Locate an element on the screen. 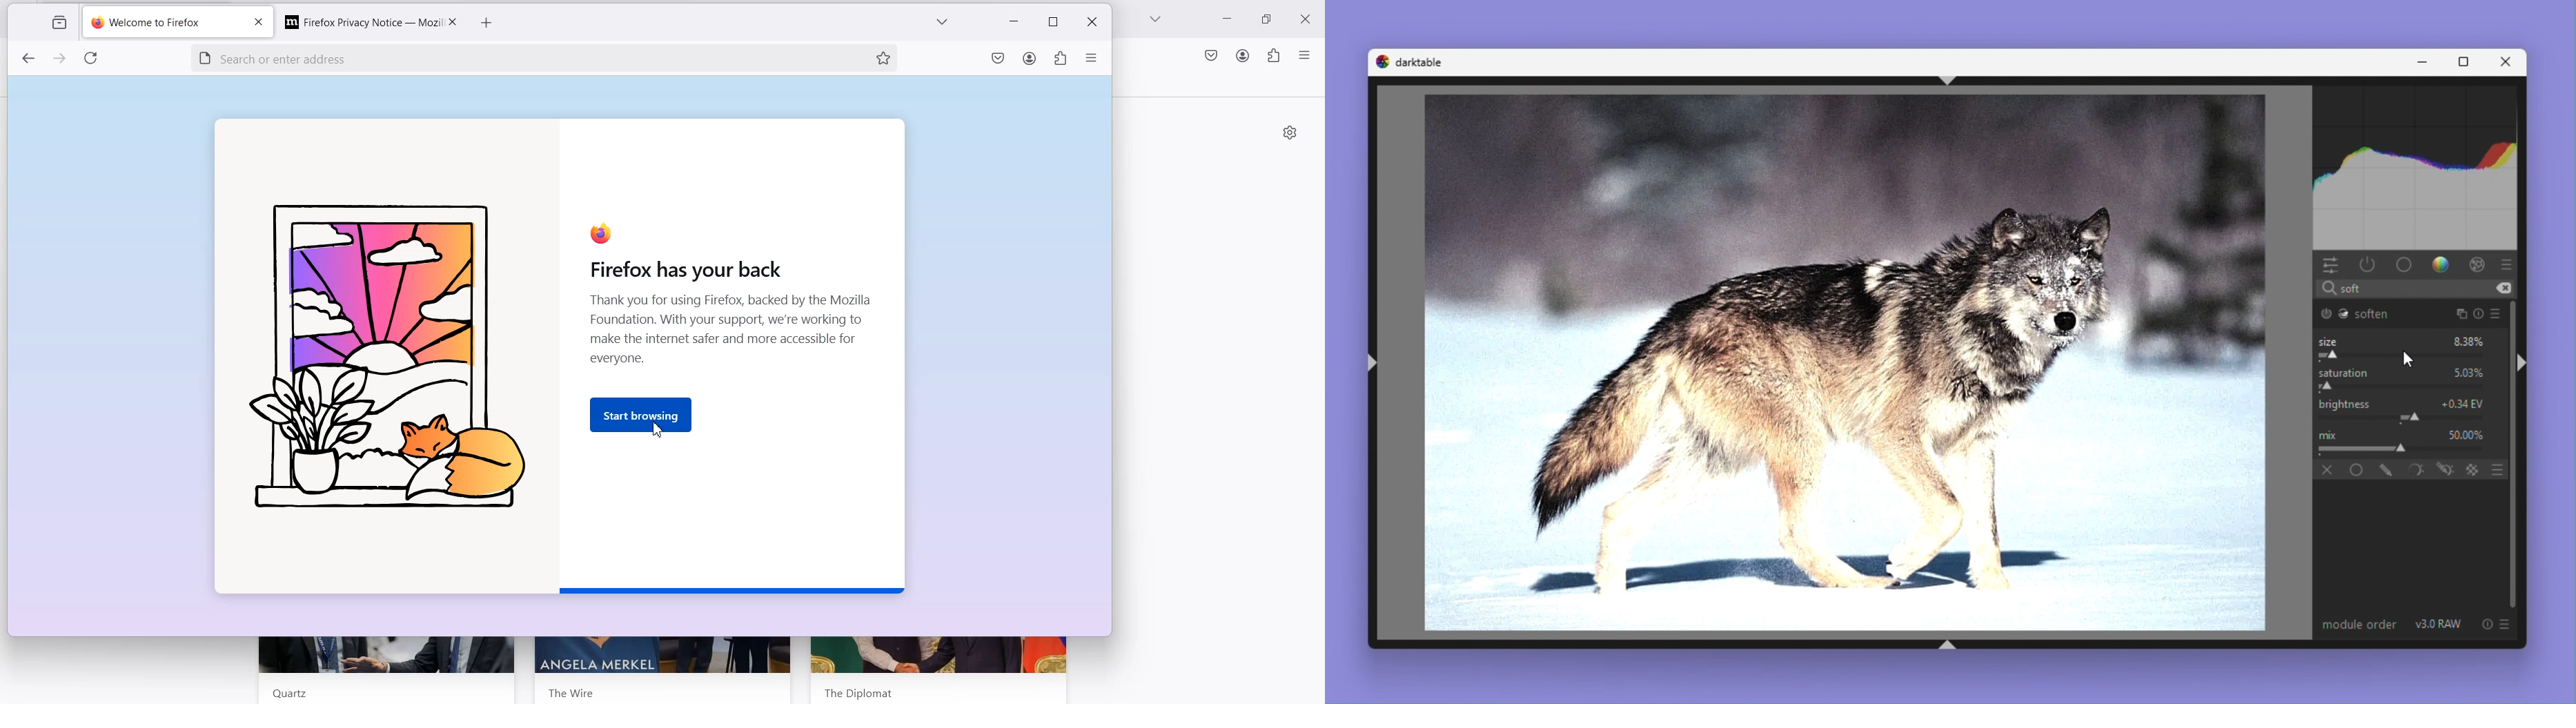 This screenshot has height=728, width=2576. Quartz is located at coordinates (284, 693).